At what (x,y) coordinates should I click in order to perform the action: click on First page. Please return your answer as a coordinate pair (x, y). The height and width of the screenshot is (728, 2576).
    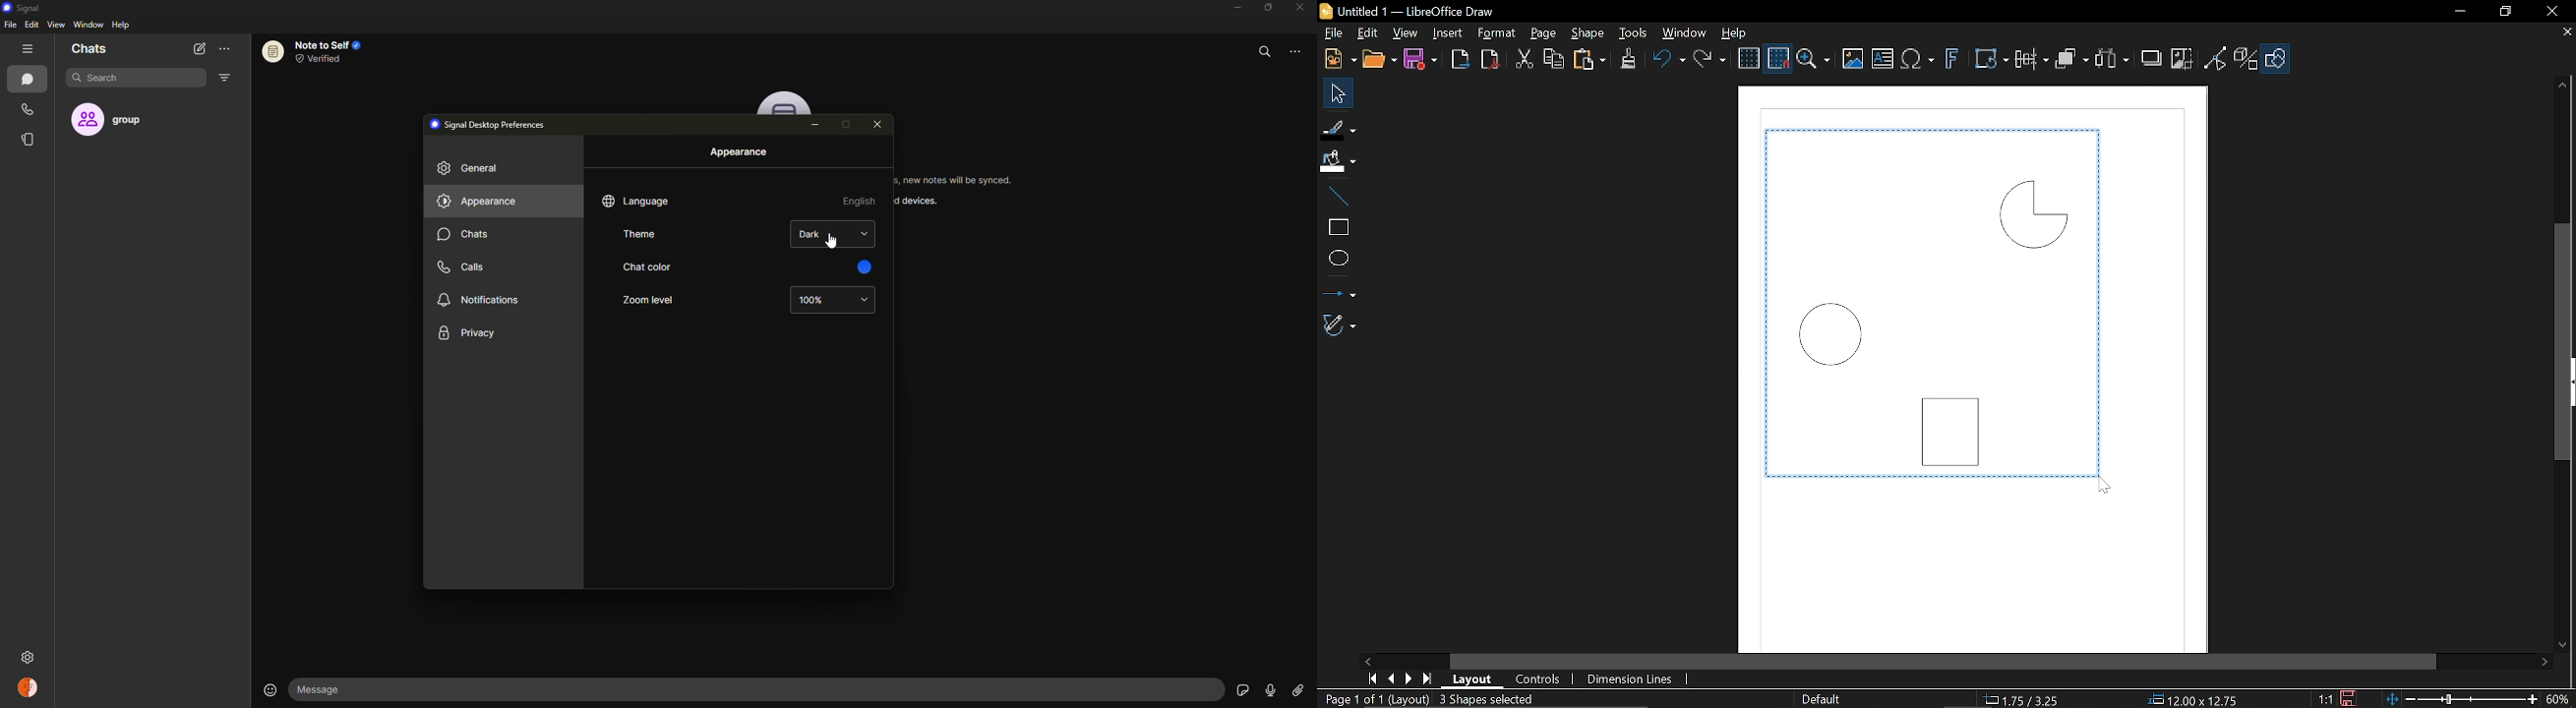
    Looking at the image, I should click on (1372, 679).